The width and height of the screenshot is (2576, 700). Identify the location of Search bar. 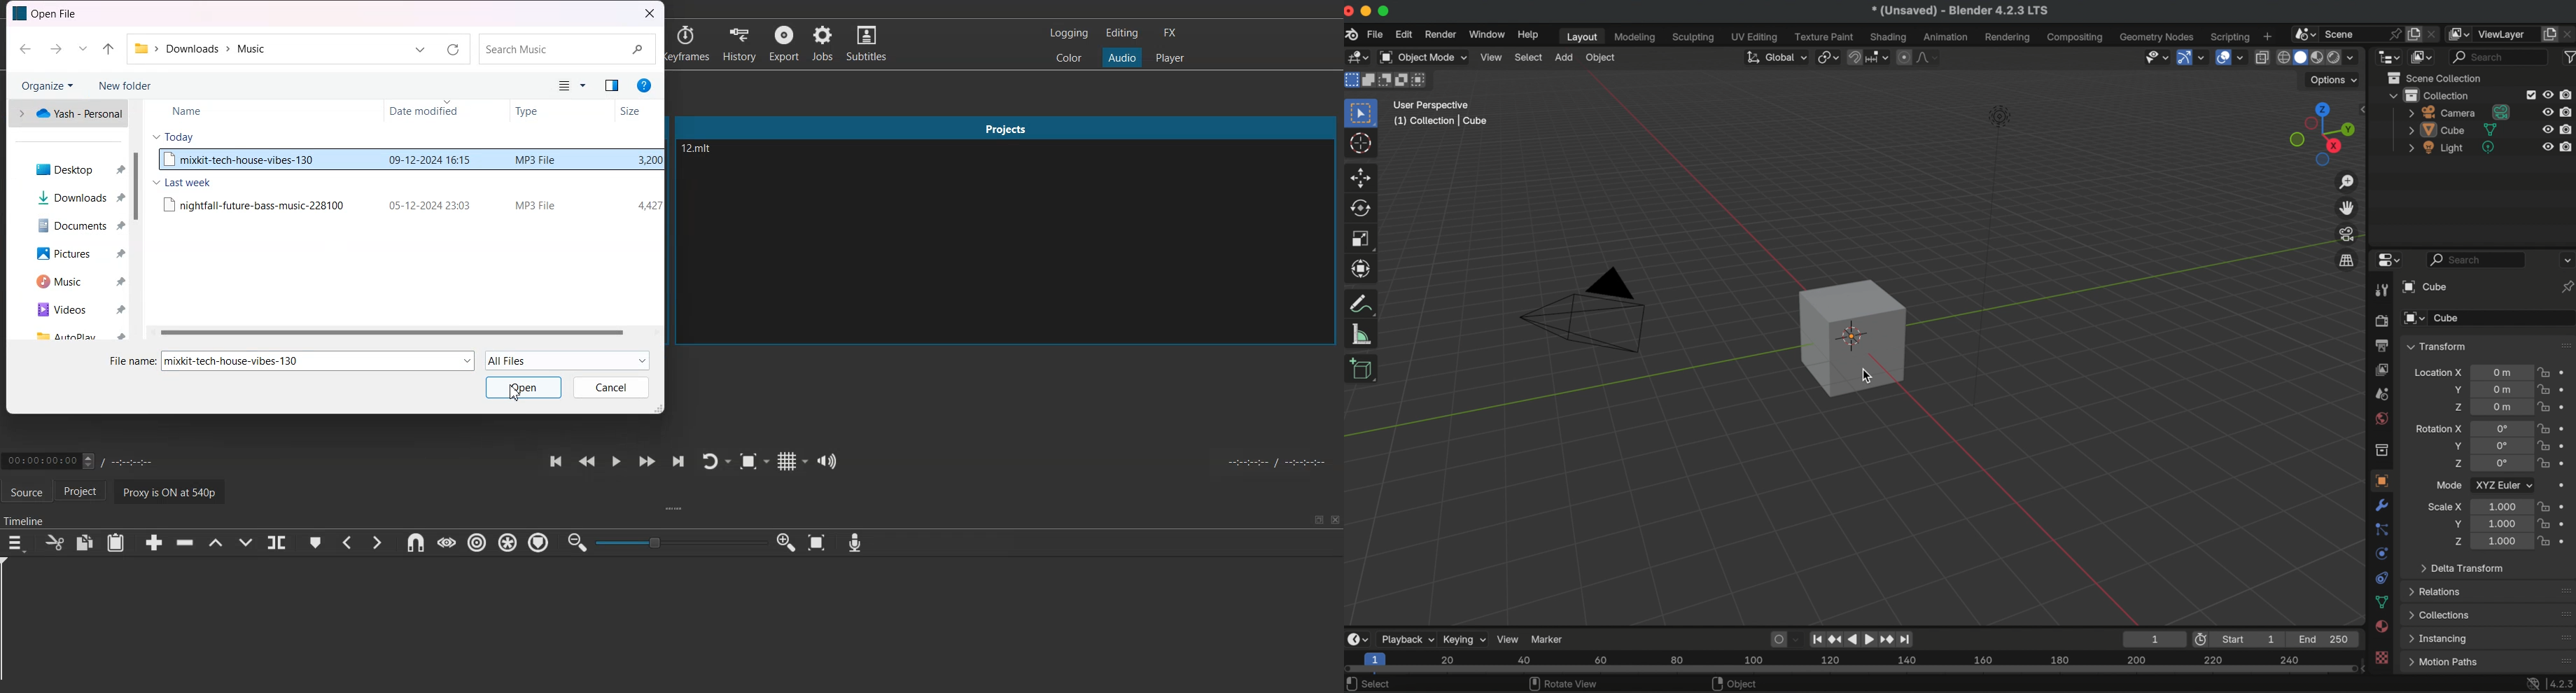
(566, 50).